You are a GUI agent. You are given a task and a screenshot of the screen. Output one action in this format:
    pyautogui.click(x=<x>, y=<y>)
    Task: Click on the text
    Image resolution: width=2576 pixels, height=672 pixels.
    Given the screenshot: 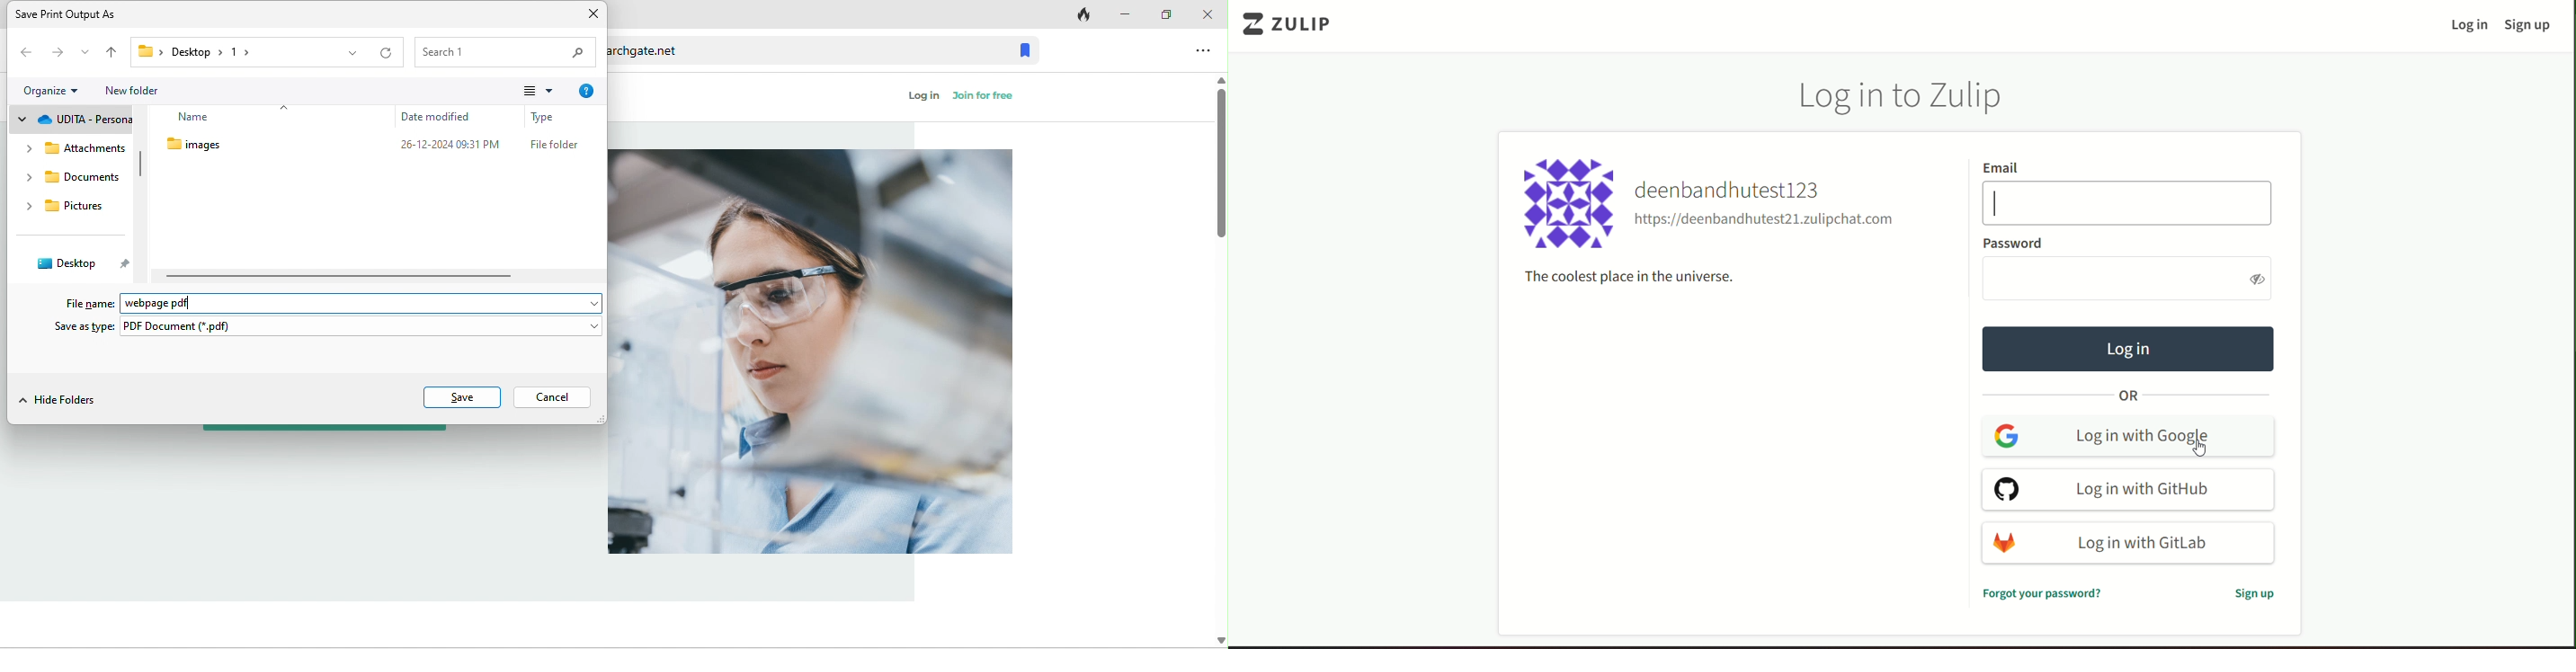 What is the action you would take?
    pyautogui.click(x=2250, y=593)
    